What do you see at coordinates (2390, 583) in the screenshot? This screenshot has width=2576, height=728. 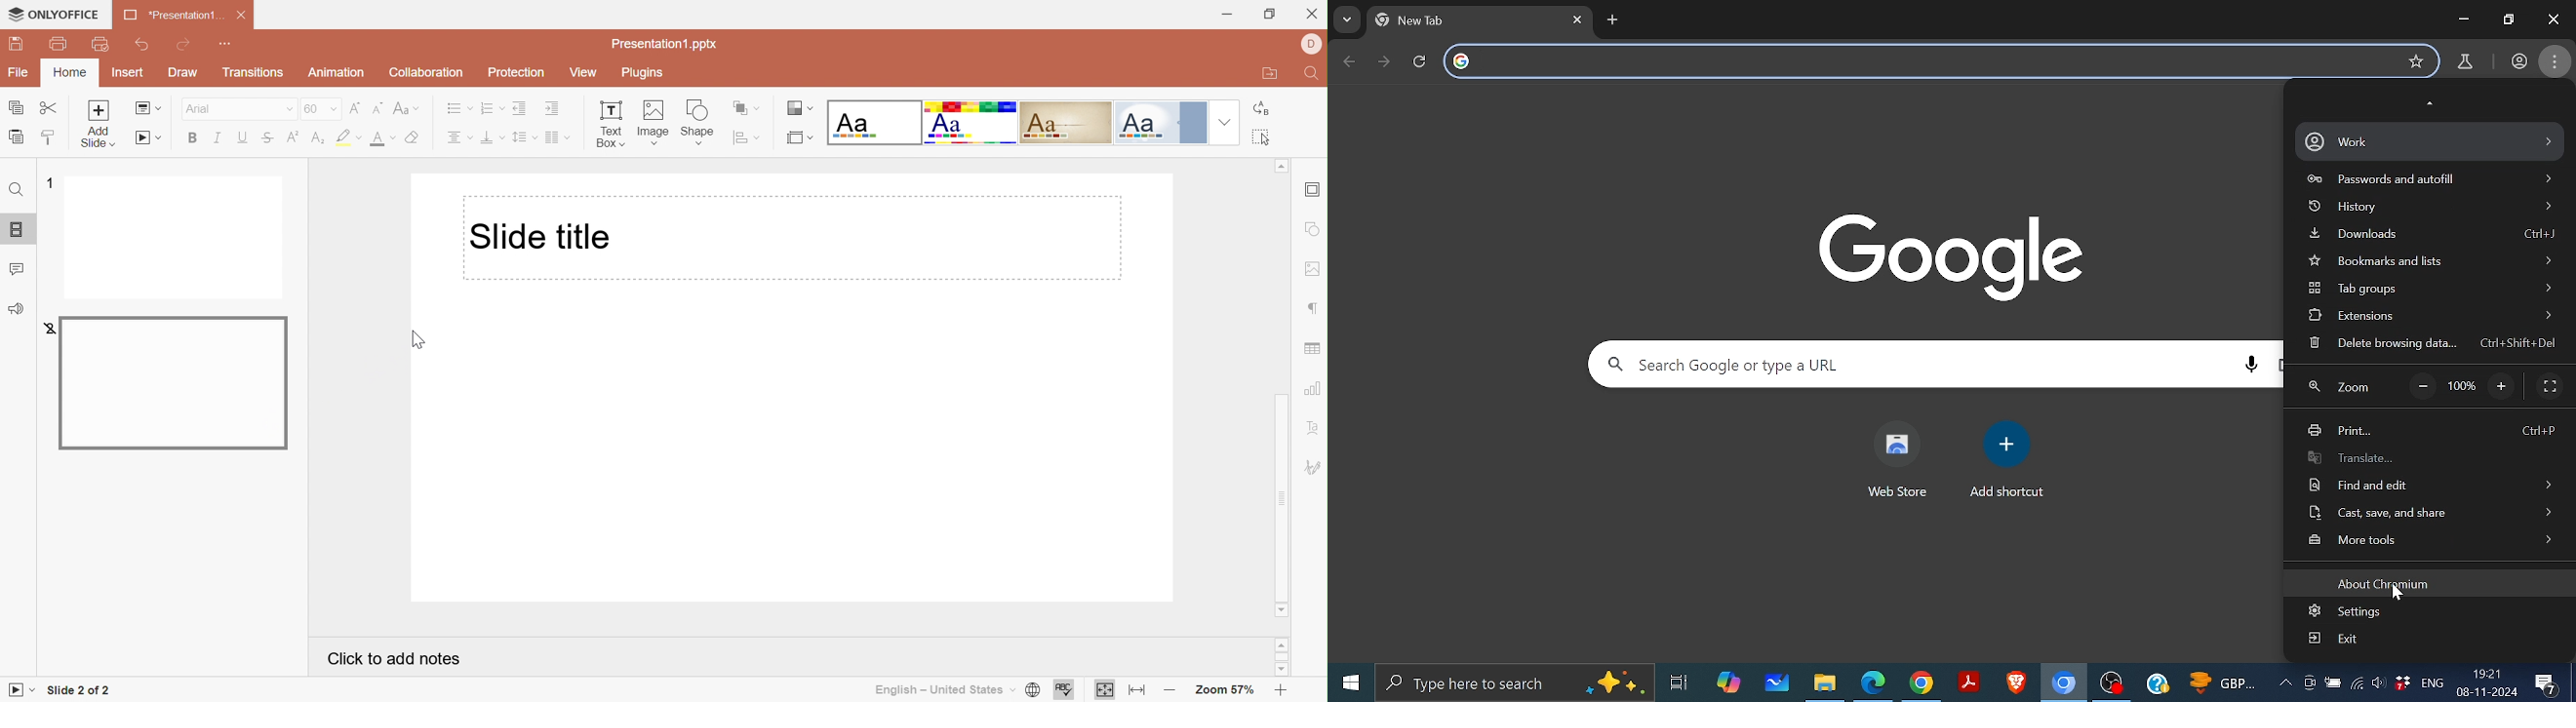 I see `about Chromium` at bounding box center [2390, 583].